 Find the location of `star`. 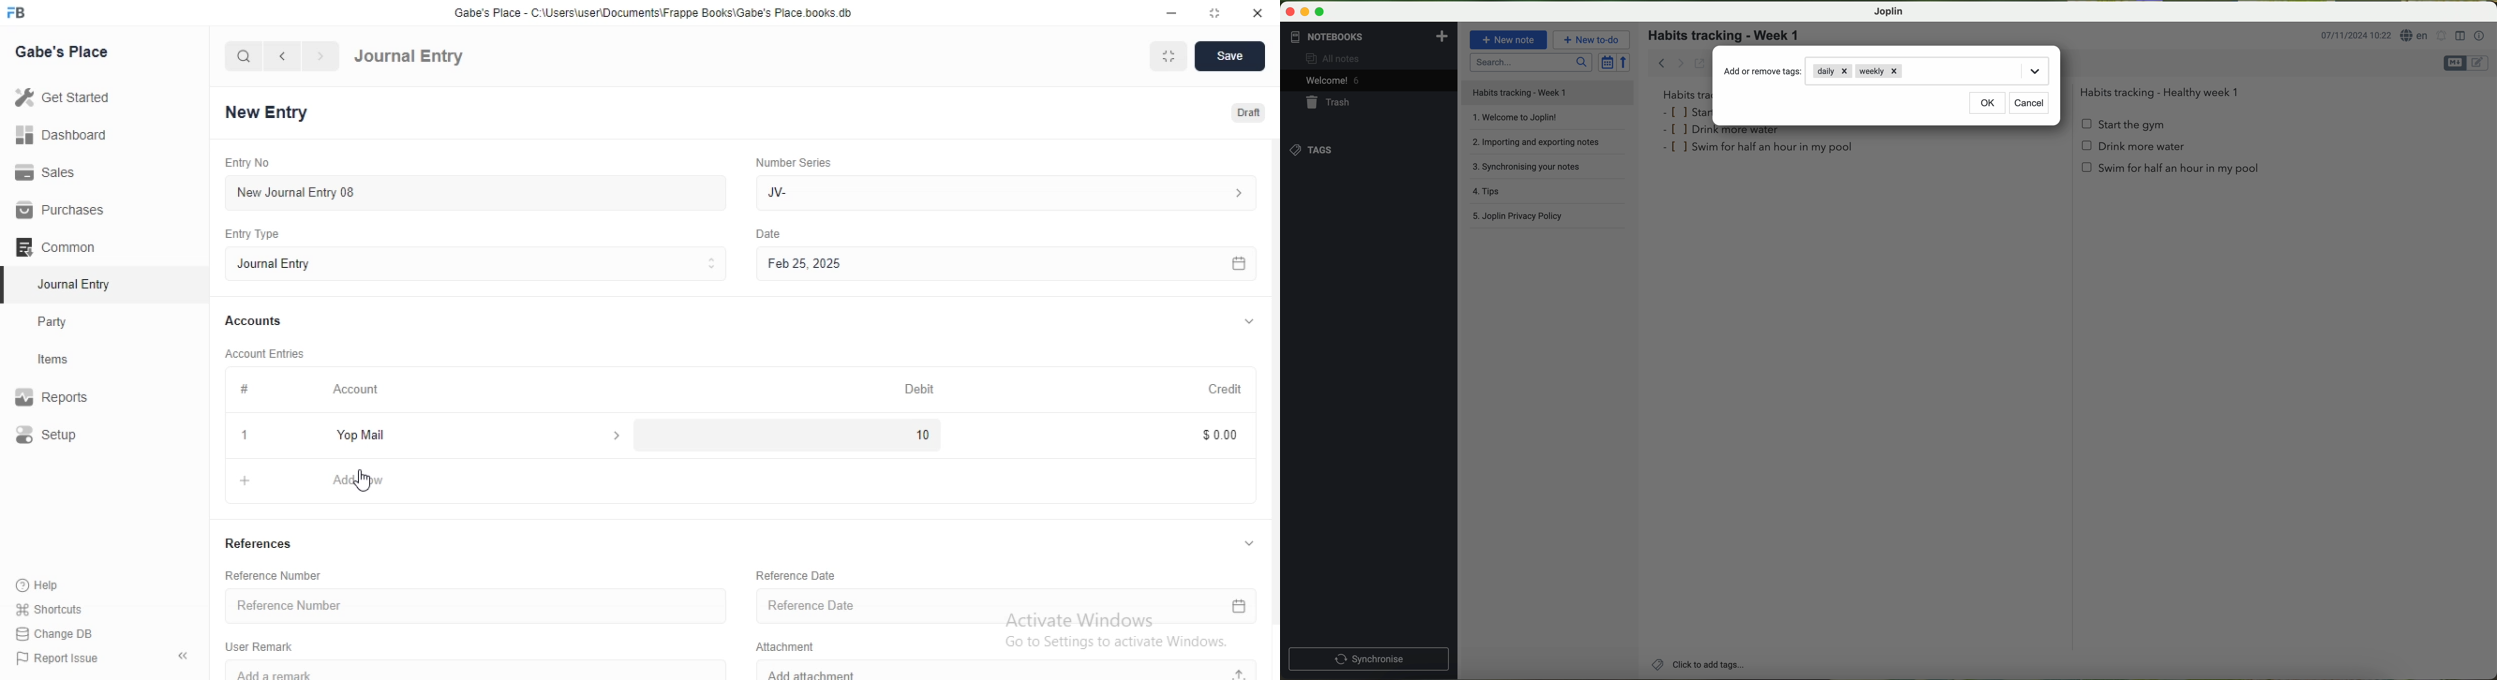

star is located at coordinates (1687, 112).